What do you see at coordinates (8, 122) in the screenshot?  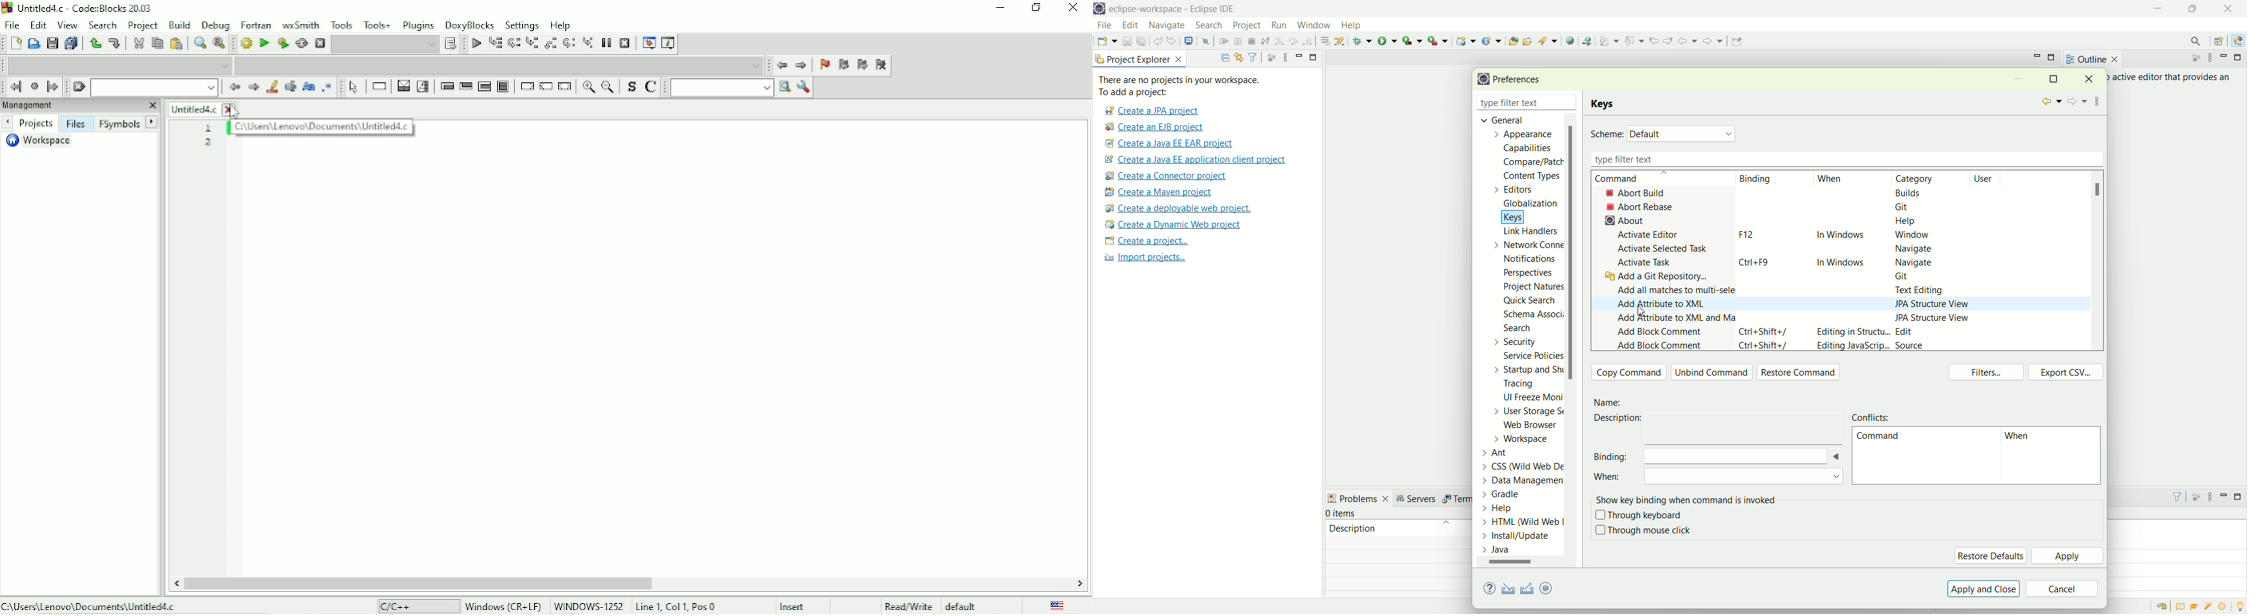 I see `Prev` at bounding box center [8, 122].